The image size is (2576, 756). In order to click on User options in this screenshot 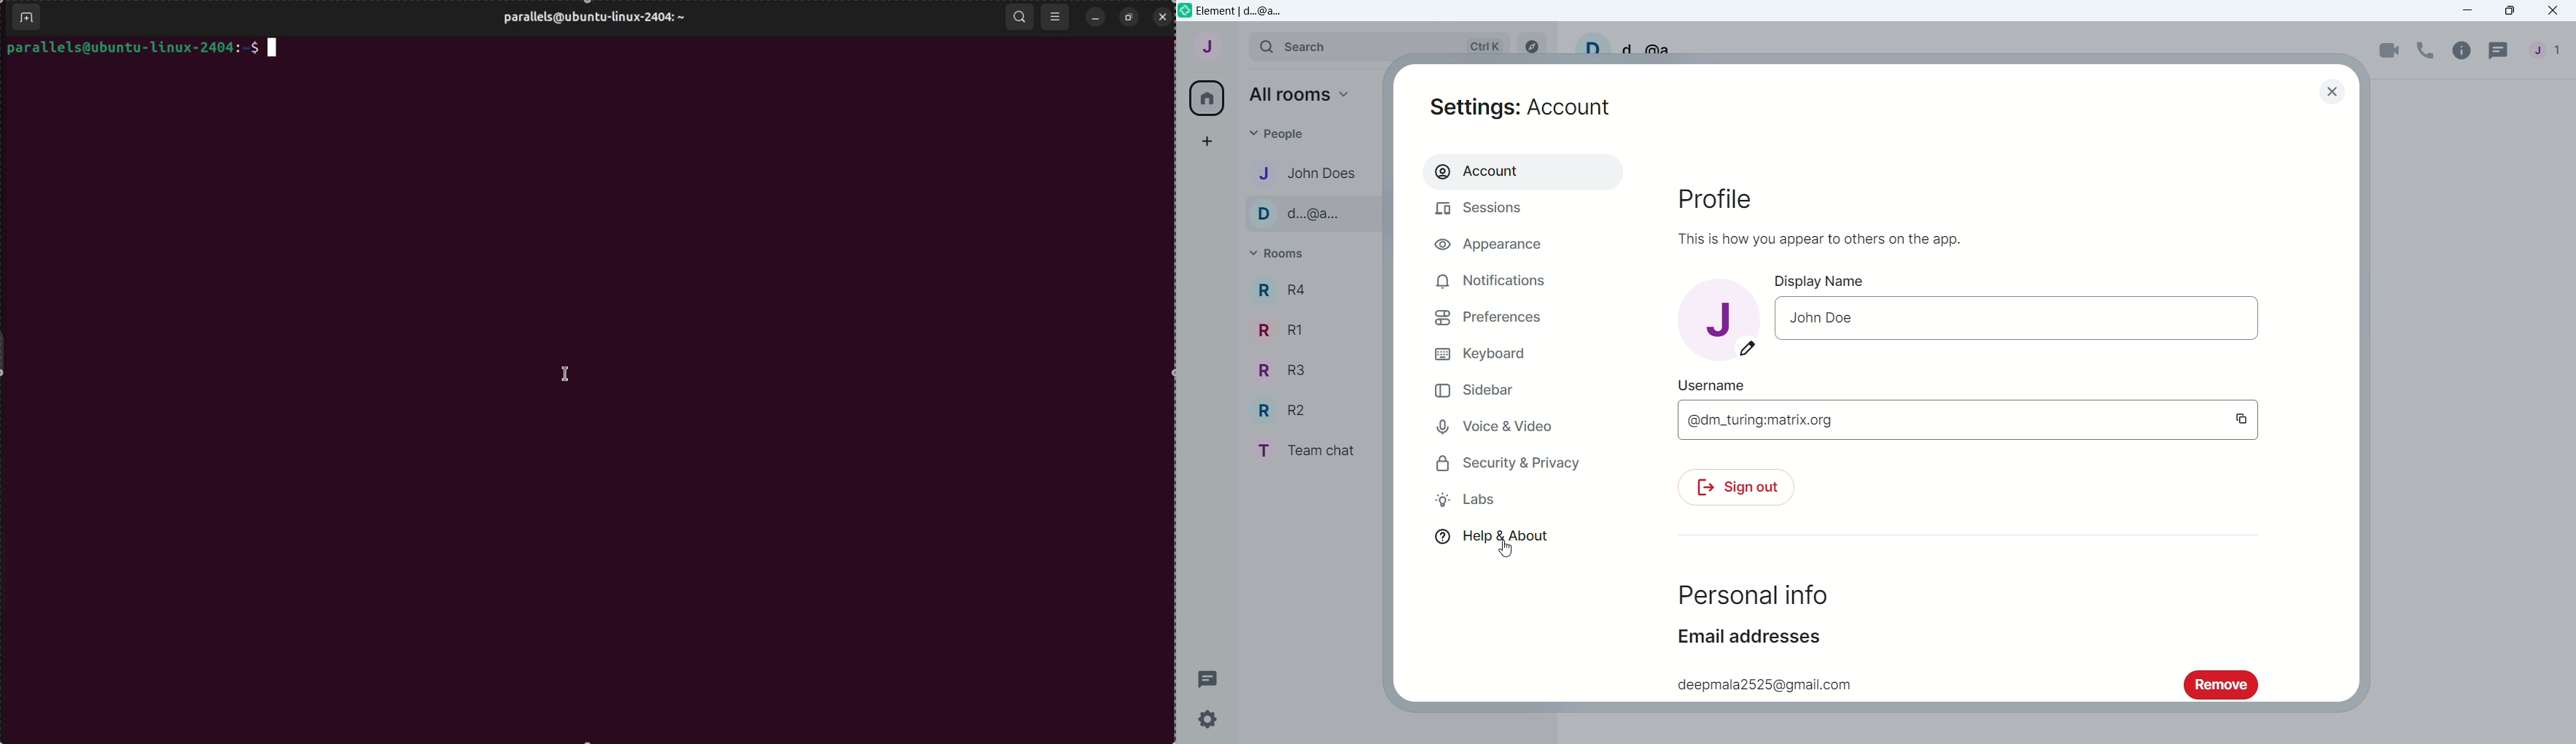, I will do `click(1205, 50)`.